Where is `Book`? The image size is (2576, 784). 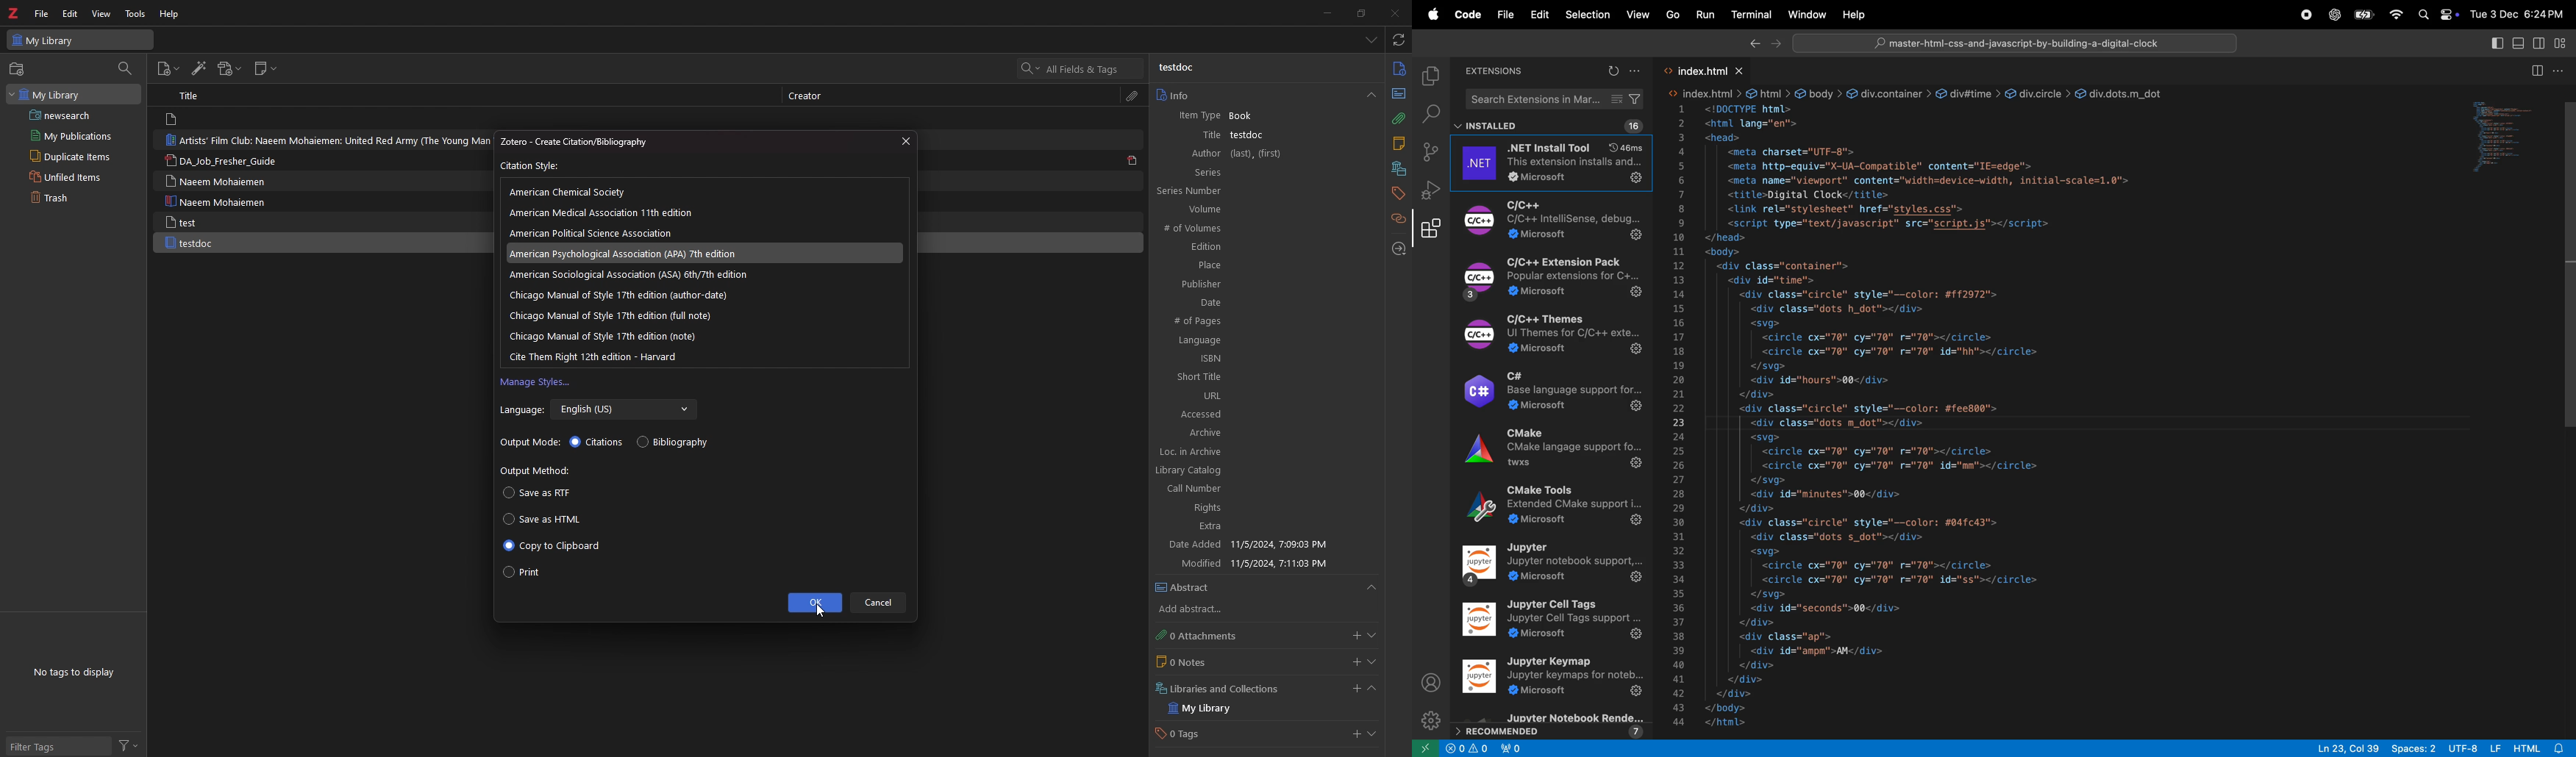
Book is located at coordinates (1248, 116).